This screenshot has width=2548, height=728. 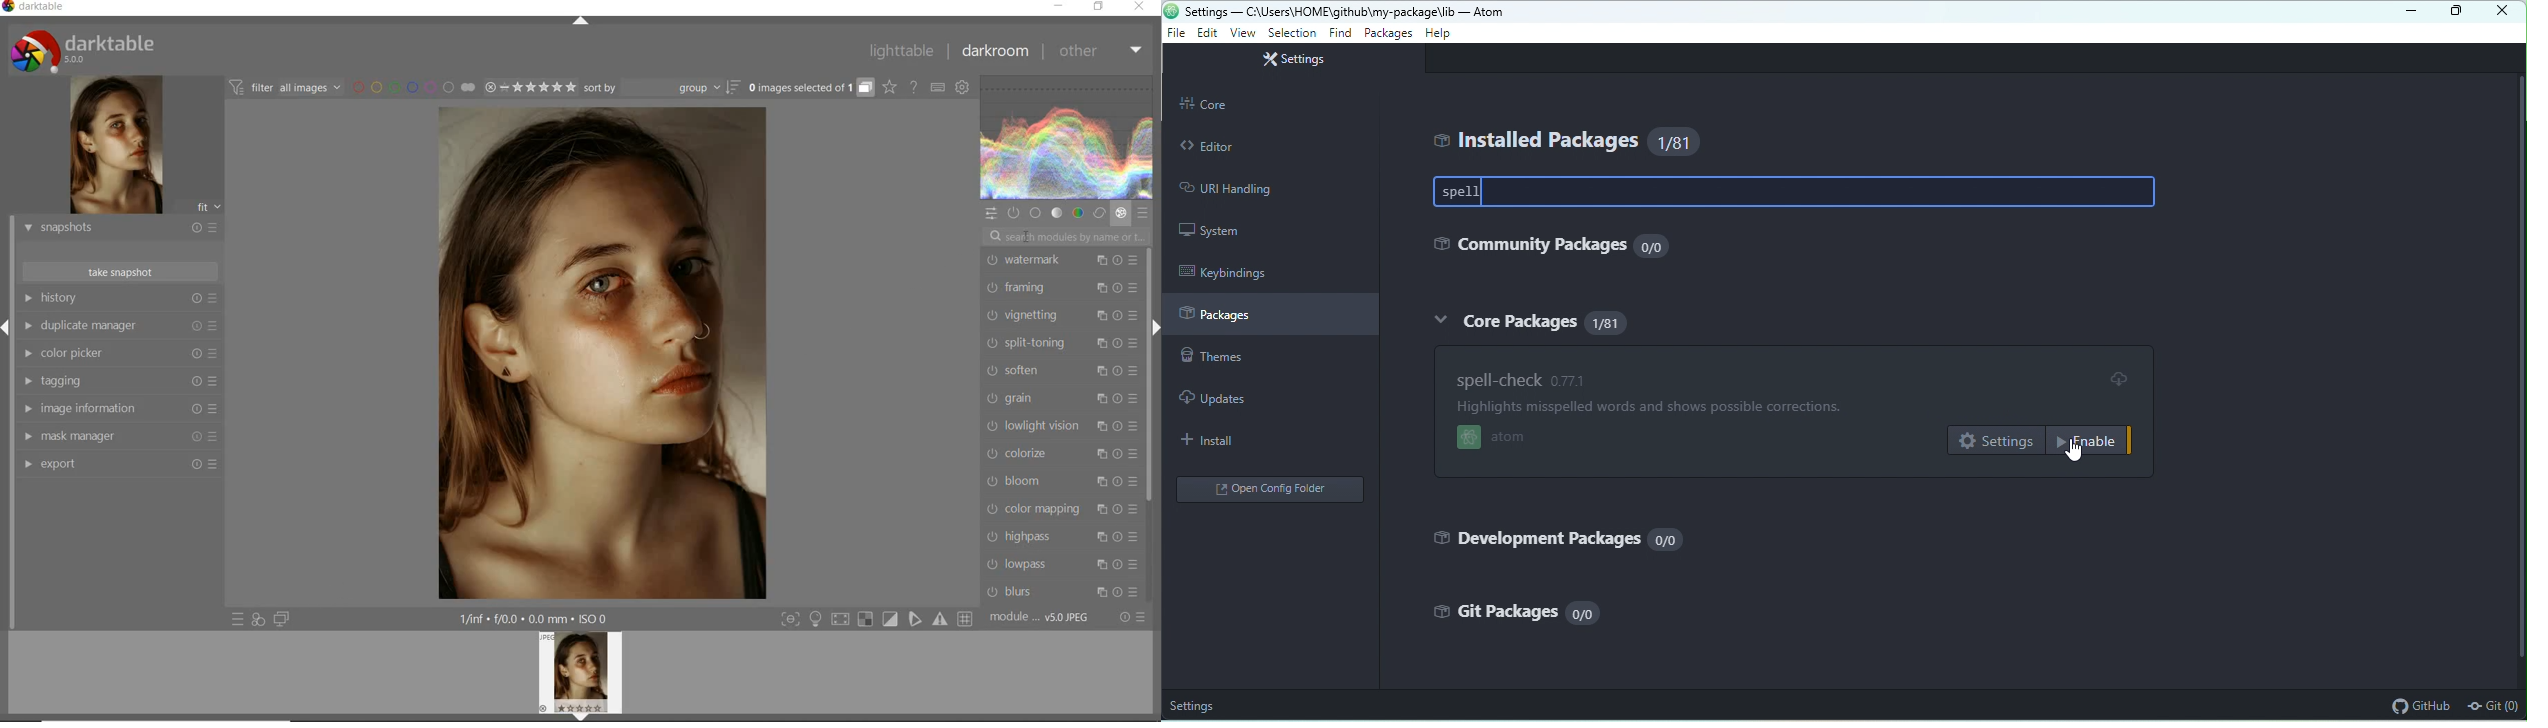 What do you see at coordinates (1068, 138) in the screenshot?
I see `waveform` at bounding box center [1068, 138].